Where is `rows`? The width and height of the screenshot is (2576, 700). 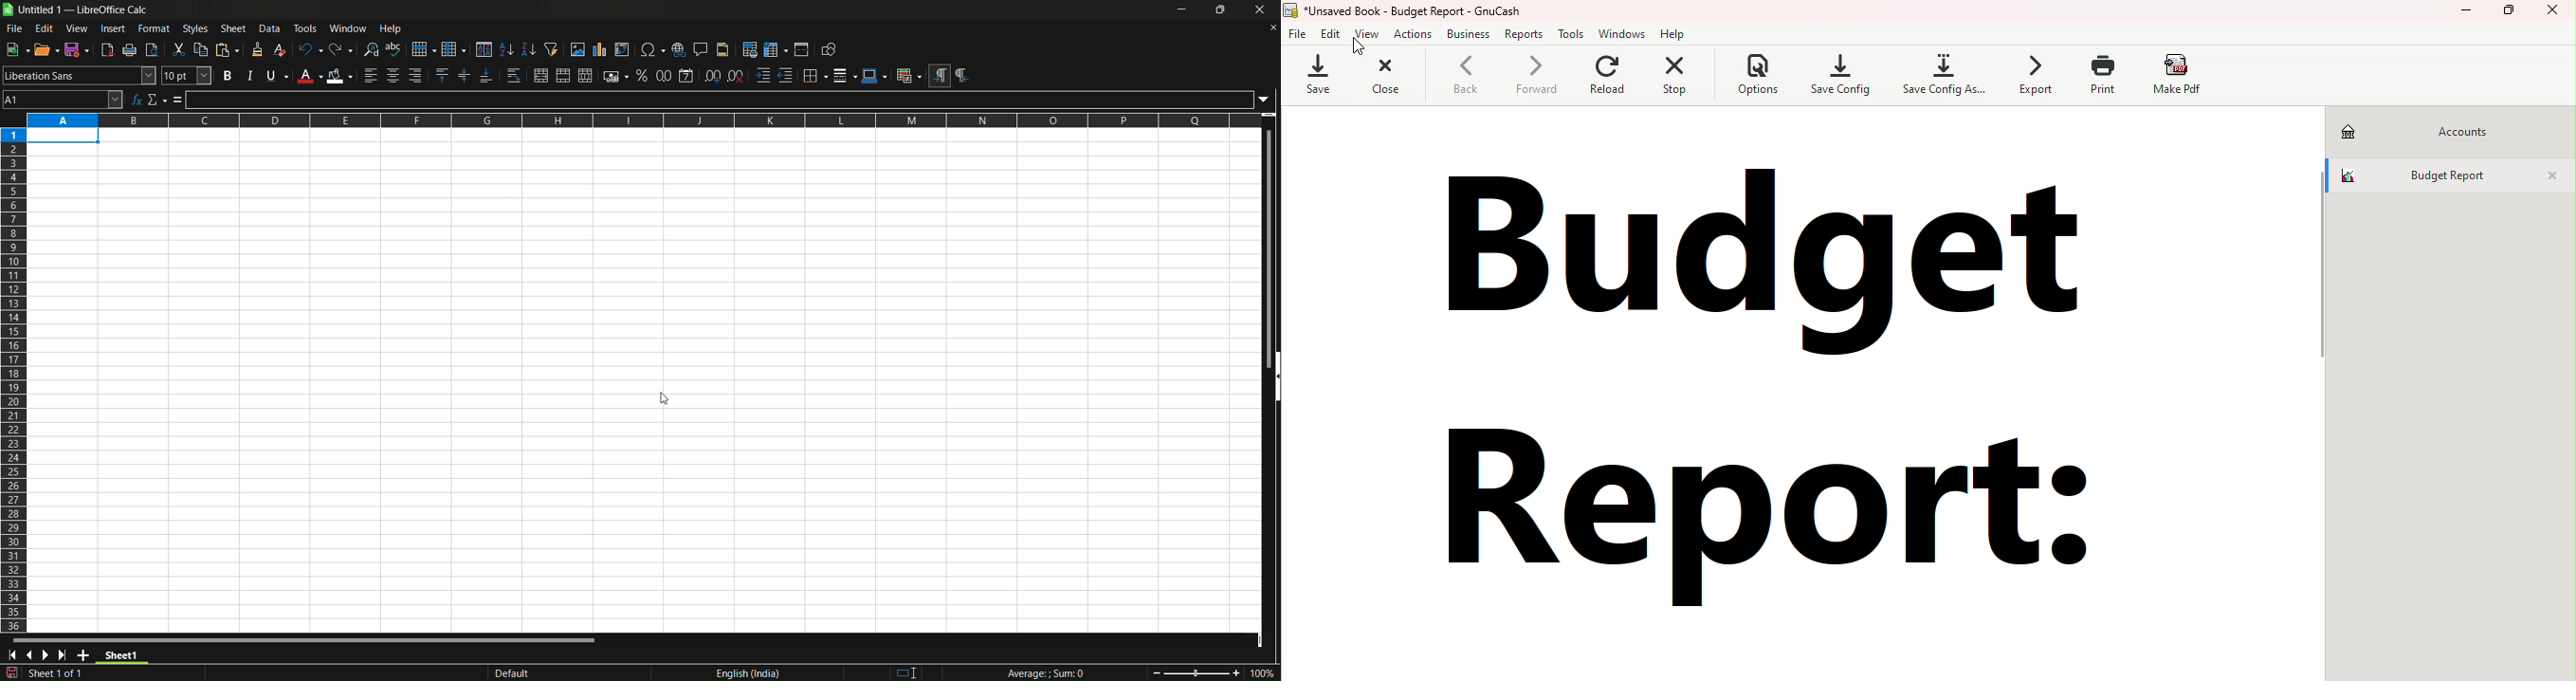
rows is located at coordinates (633, 121).